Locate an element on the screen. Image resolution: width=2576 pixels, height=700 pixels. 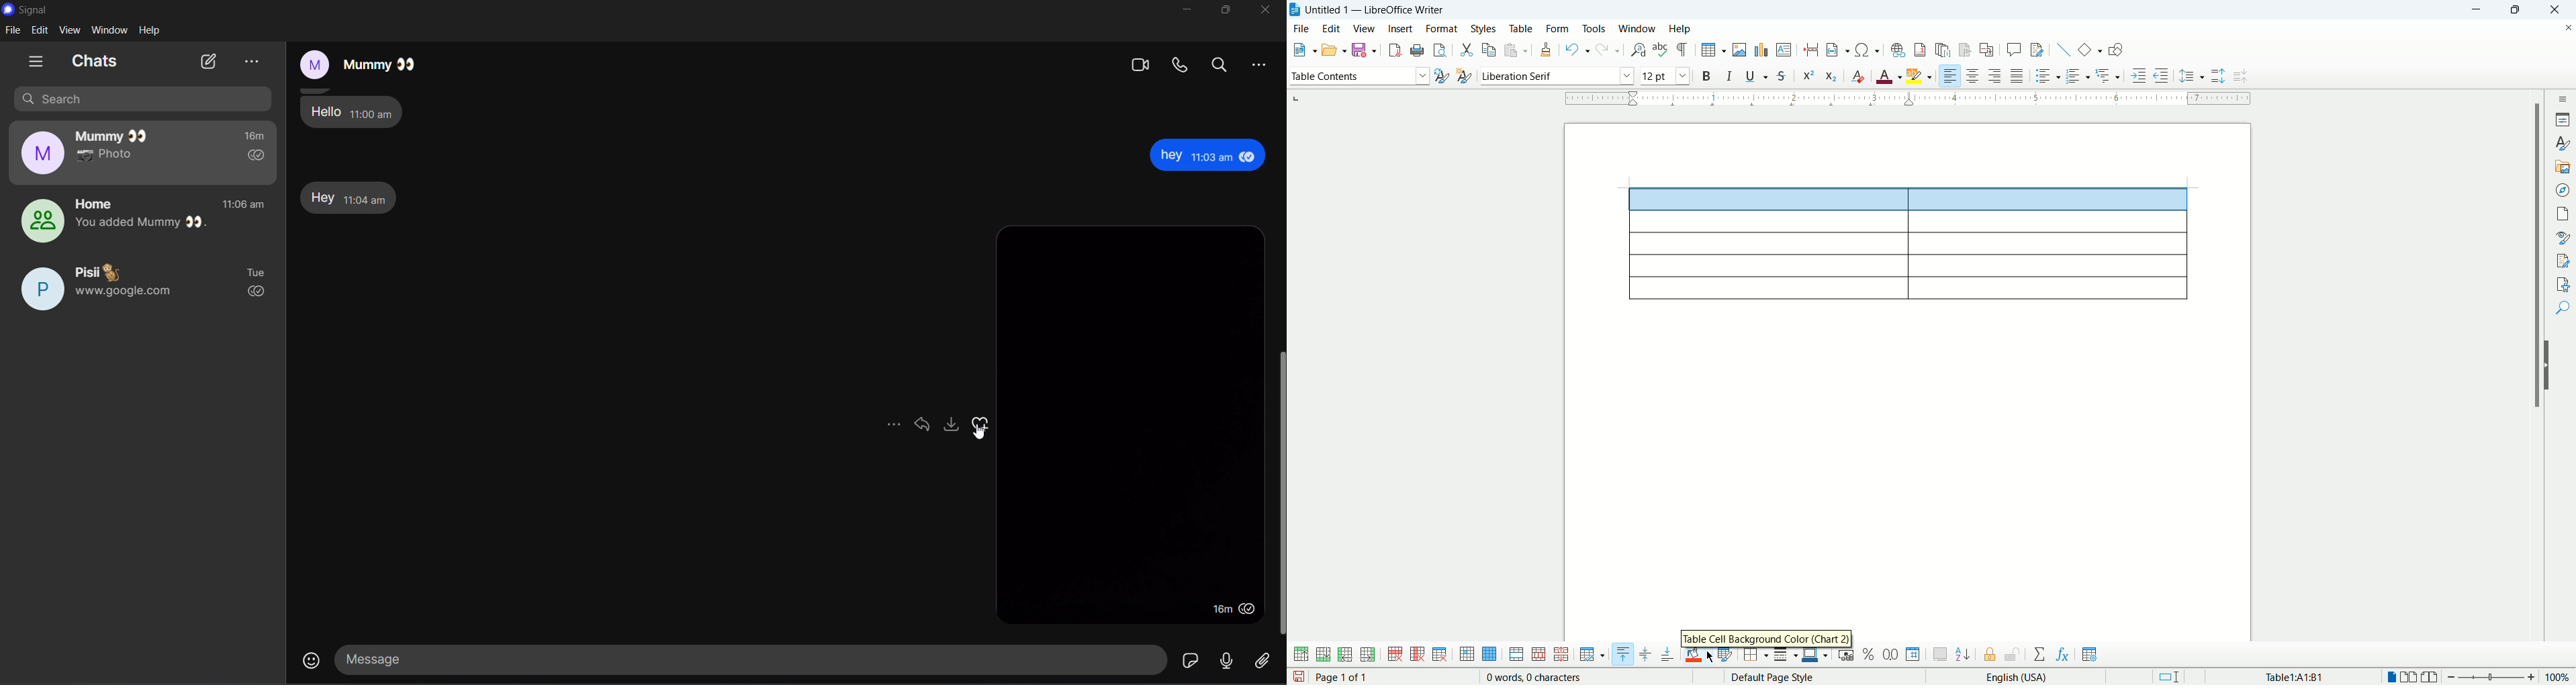
standar selection is located at coordinates (2178, 676).